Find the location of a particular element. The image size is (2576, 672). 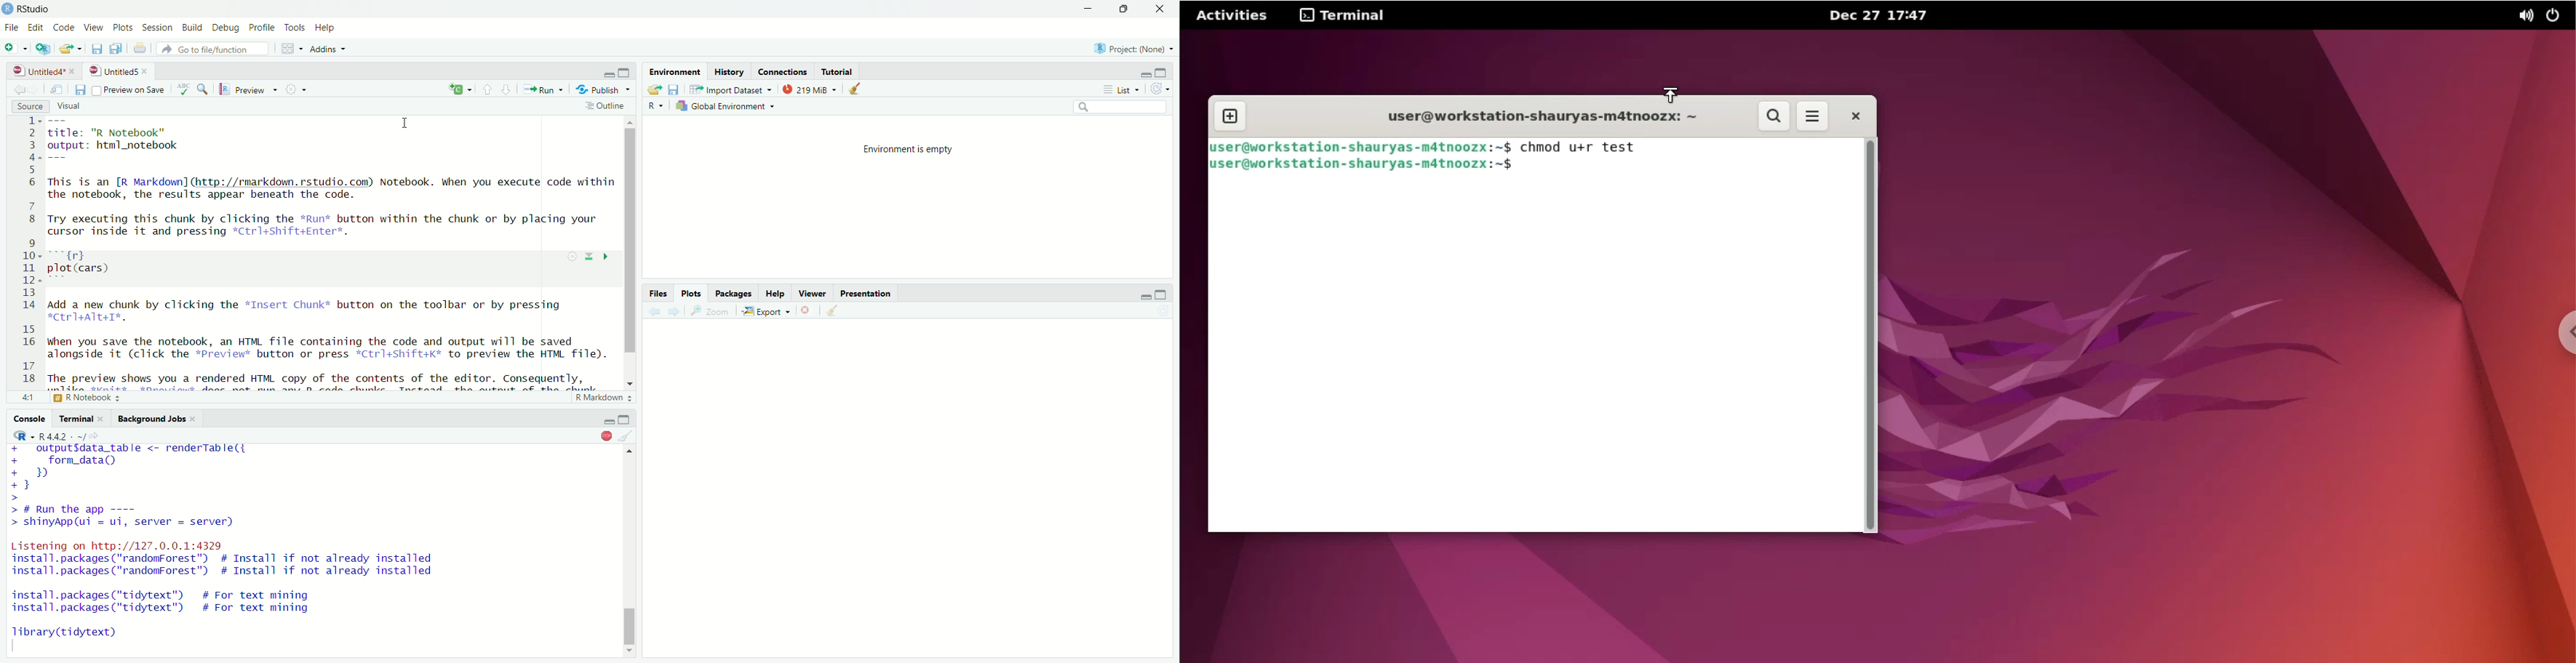

New file is located at coordinates (15, 48).